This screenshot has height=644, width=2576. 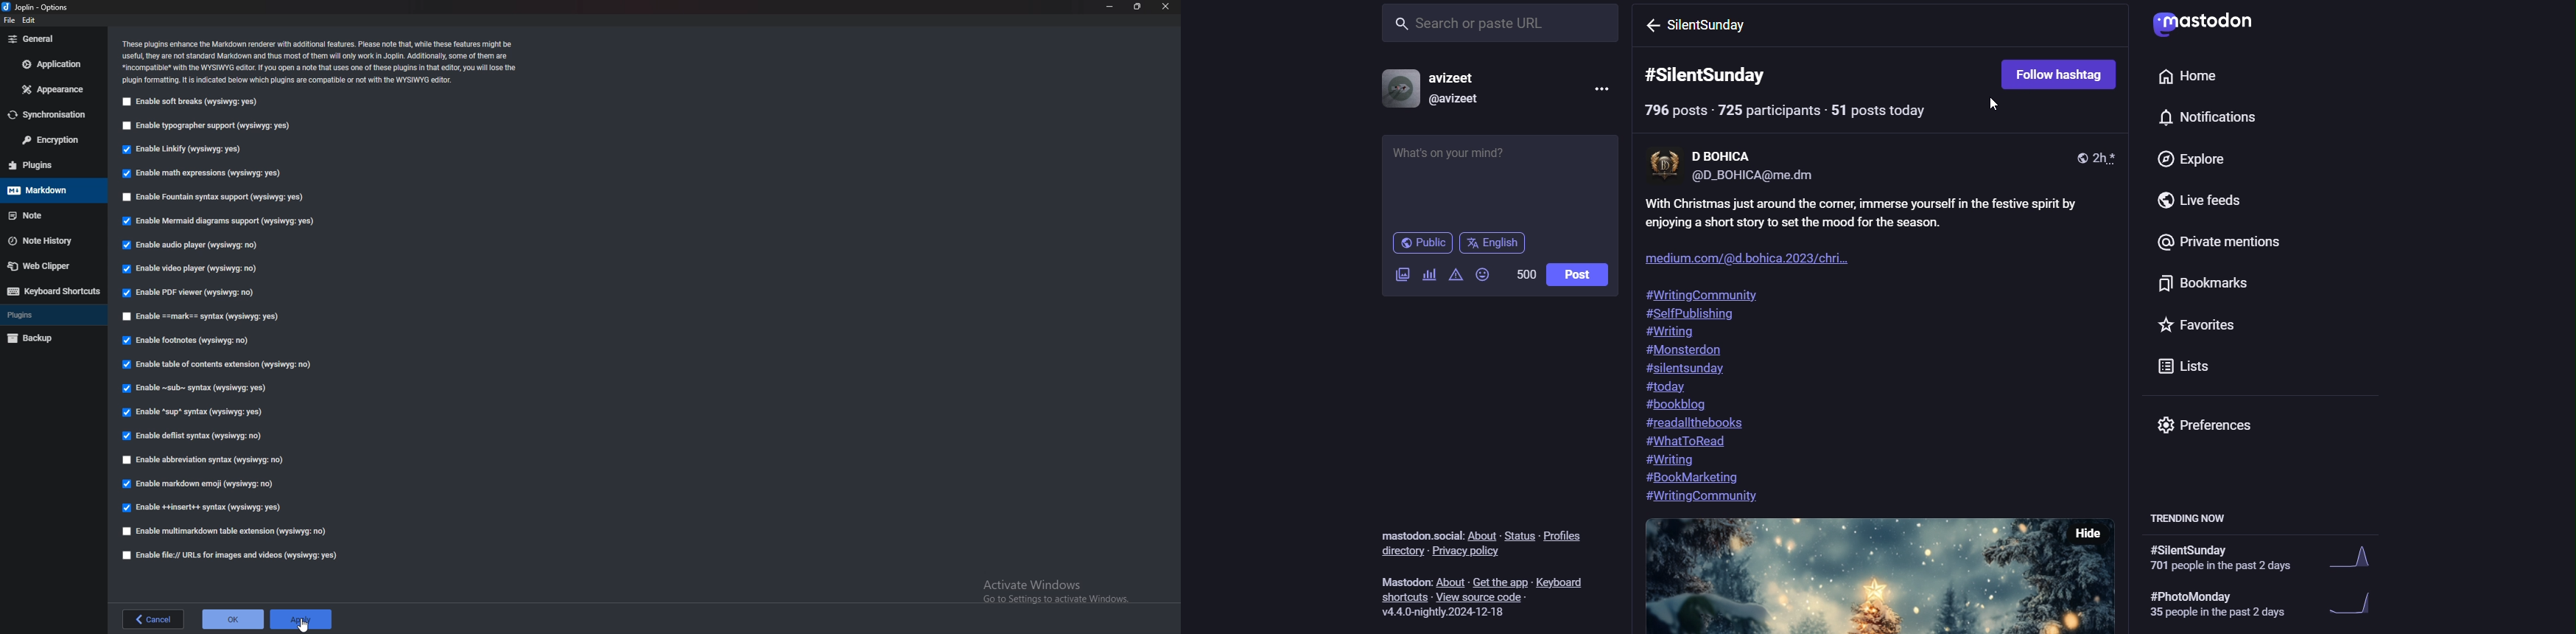 What do you see at coordinates (2079, 157) in the screenshot?
I see `public post` at bounding box center [2079, 157].